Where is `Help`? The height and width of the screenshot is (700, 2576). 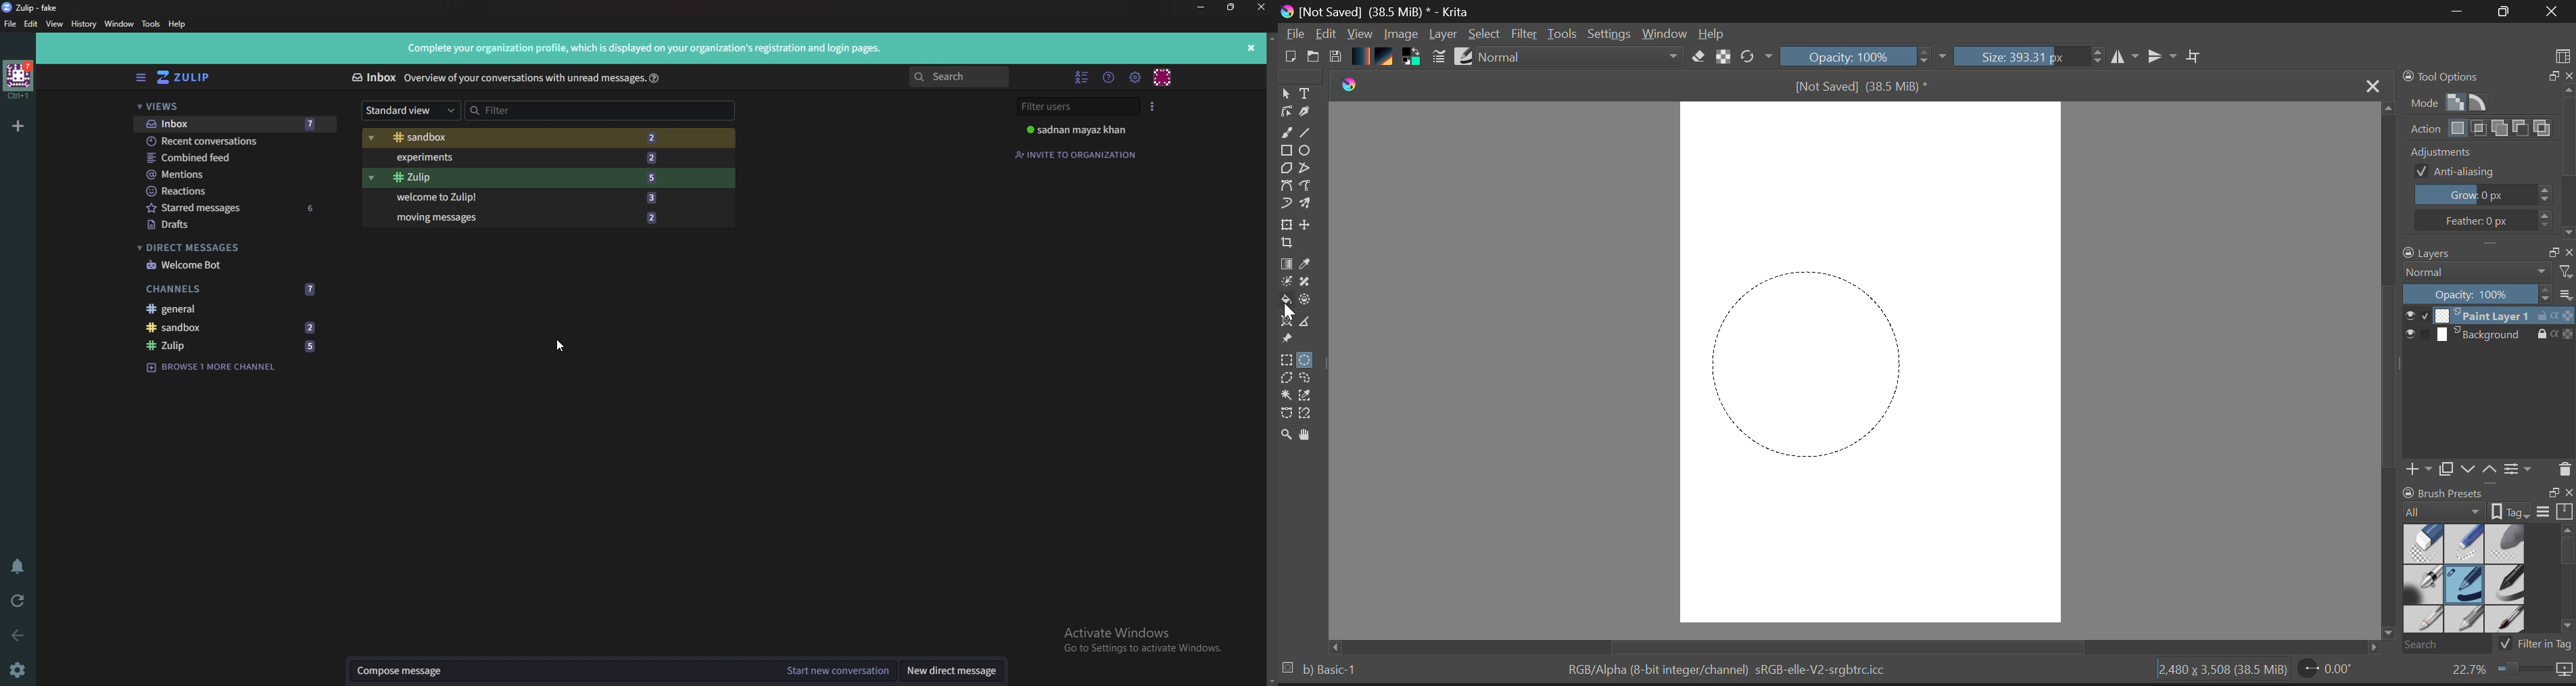 Help is located at coordinates (178, 23).